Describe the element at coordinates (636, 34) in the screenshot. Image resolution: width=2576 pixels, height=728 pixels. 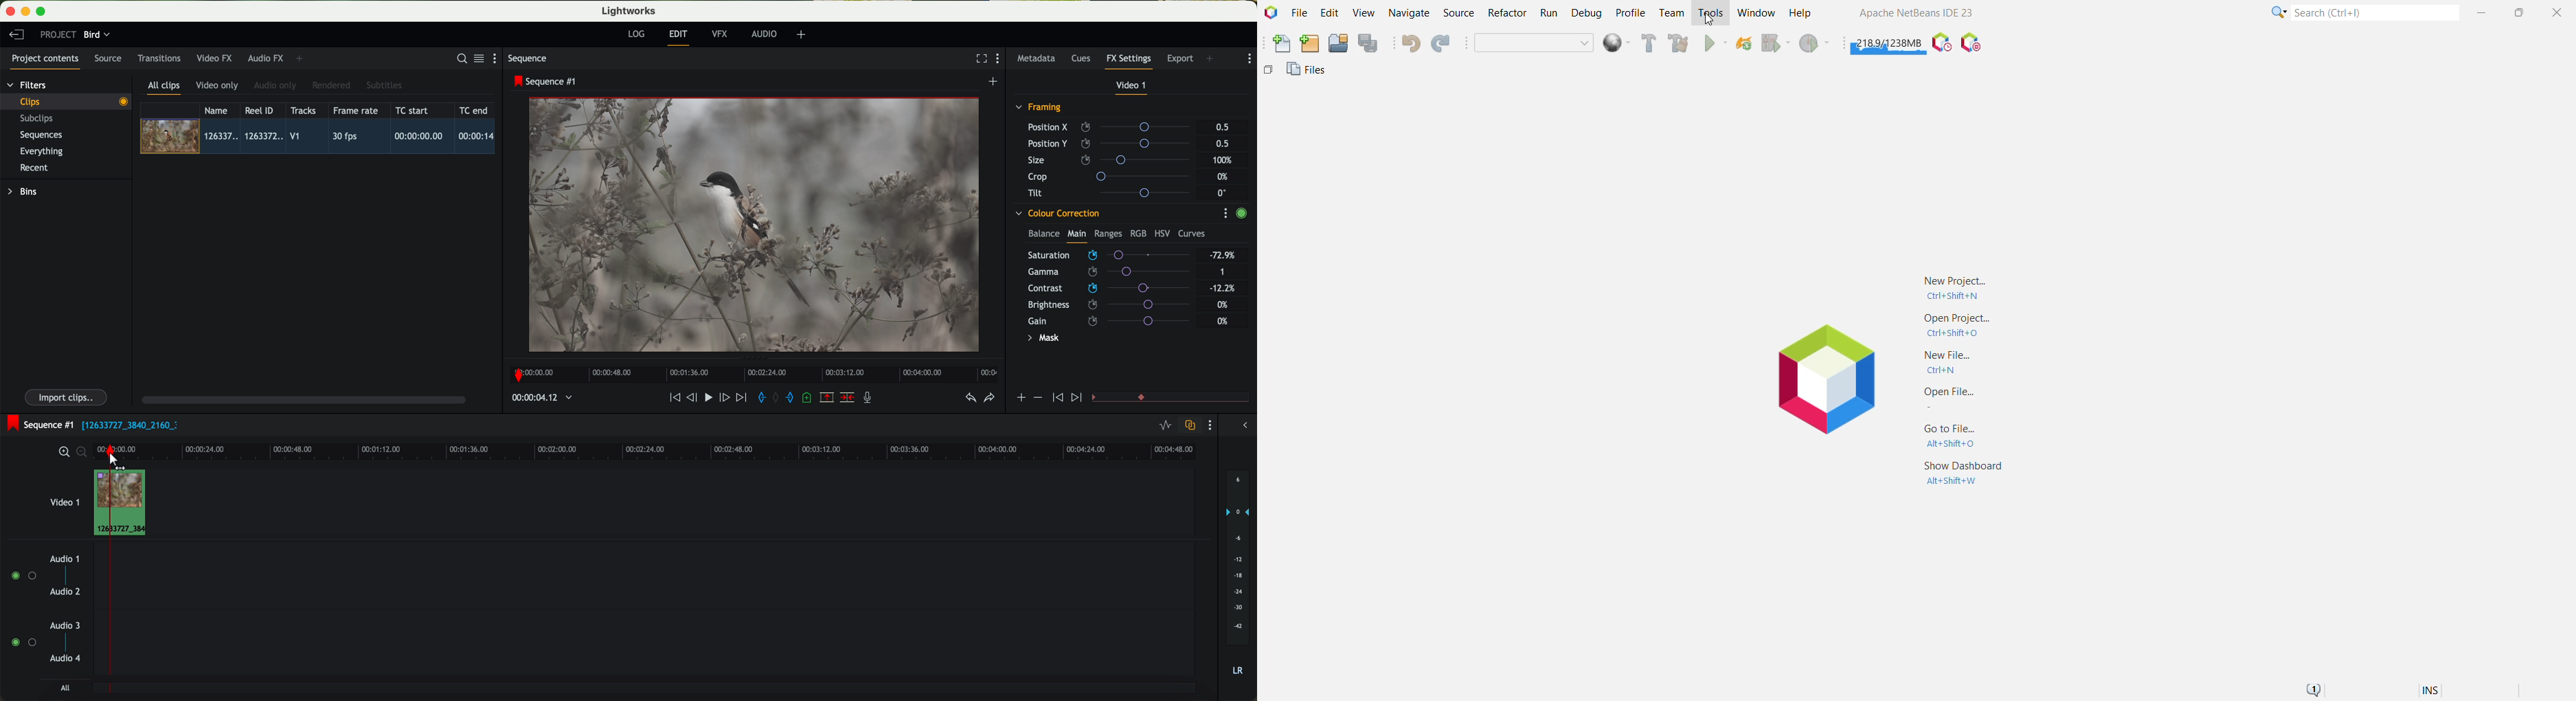
I see `log` at that location.